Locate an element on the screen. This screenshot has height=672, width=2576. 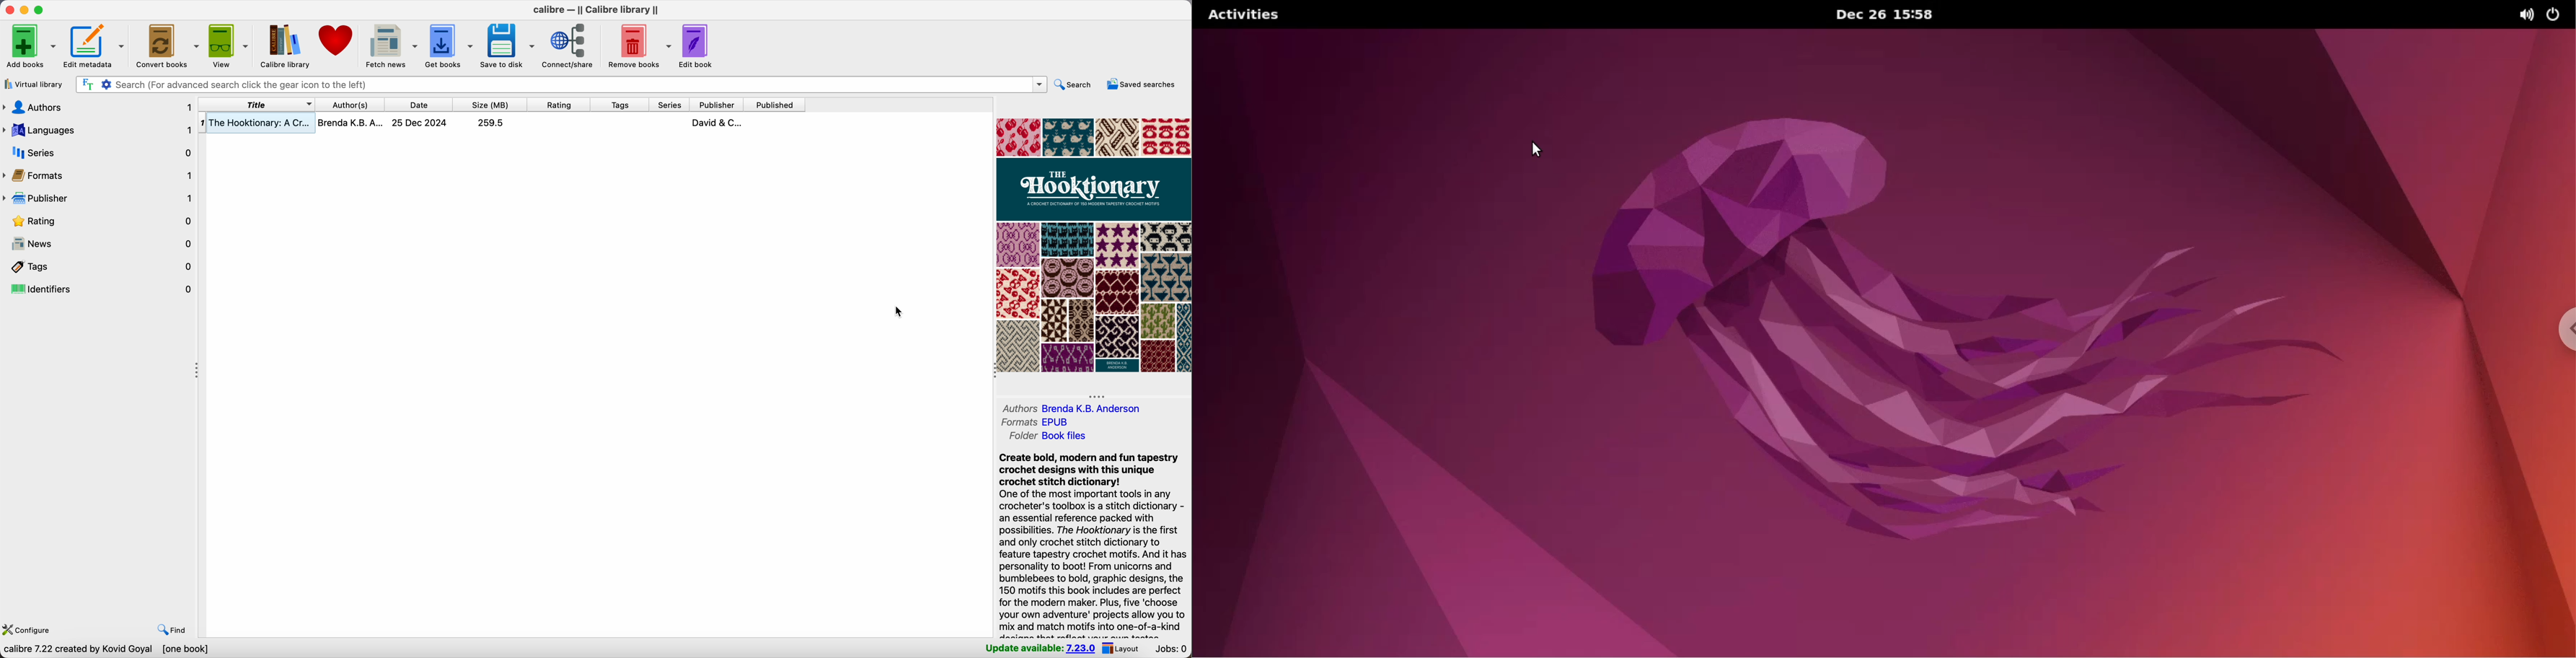
news is located at coordinates (100, 245).